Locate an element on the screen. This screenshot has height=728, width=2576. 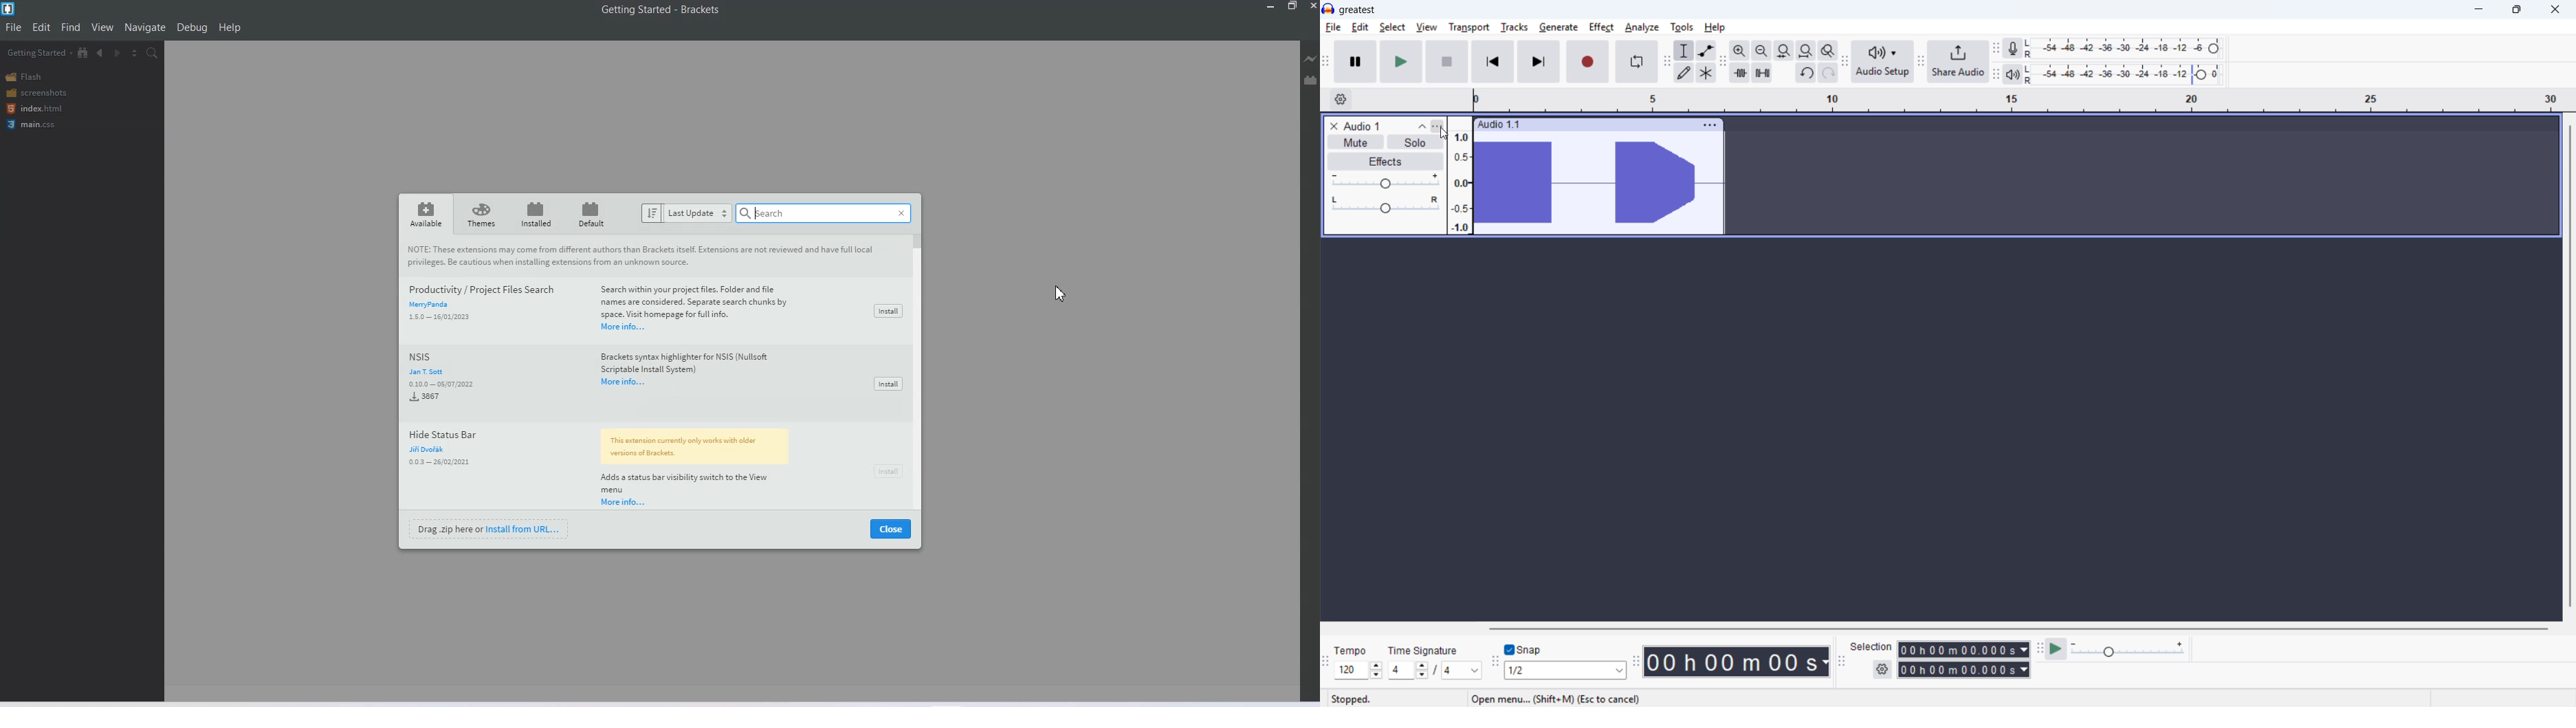
available is located at coordinates (426, 213).